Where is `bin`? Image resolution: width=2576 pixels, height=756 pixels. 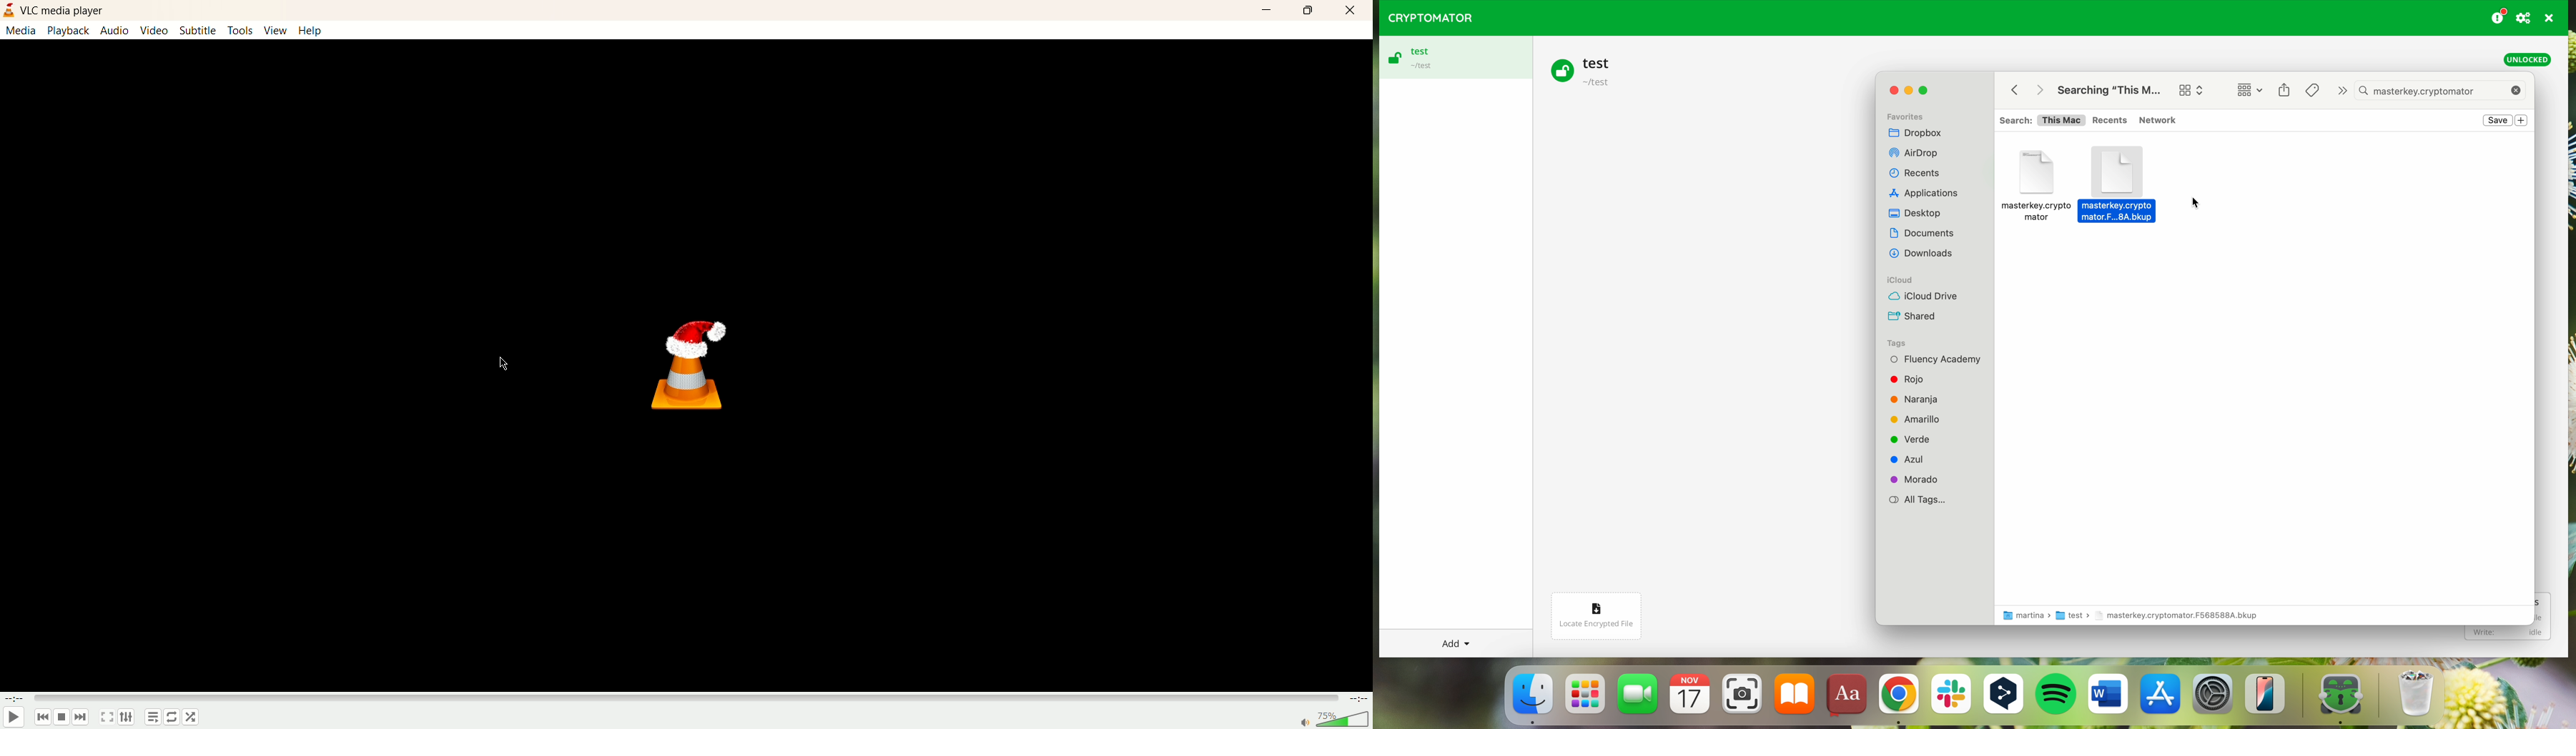
bin is located at coordinates (2404, 694).